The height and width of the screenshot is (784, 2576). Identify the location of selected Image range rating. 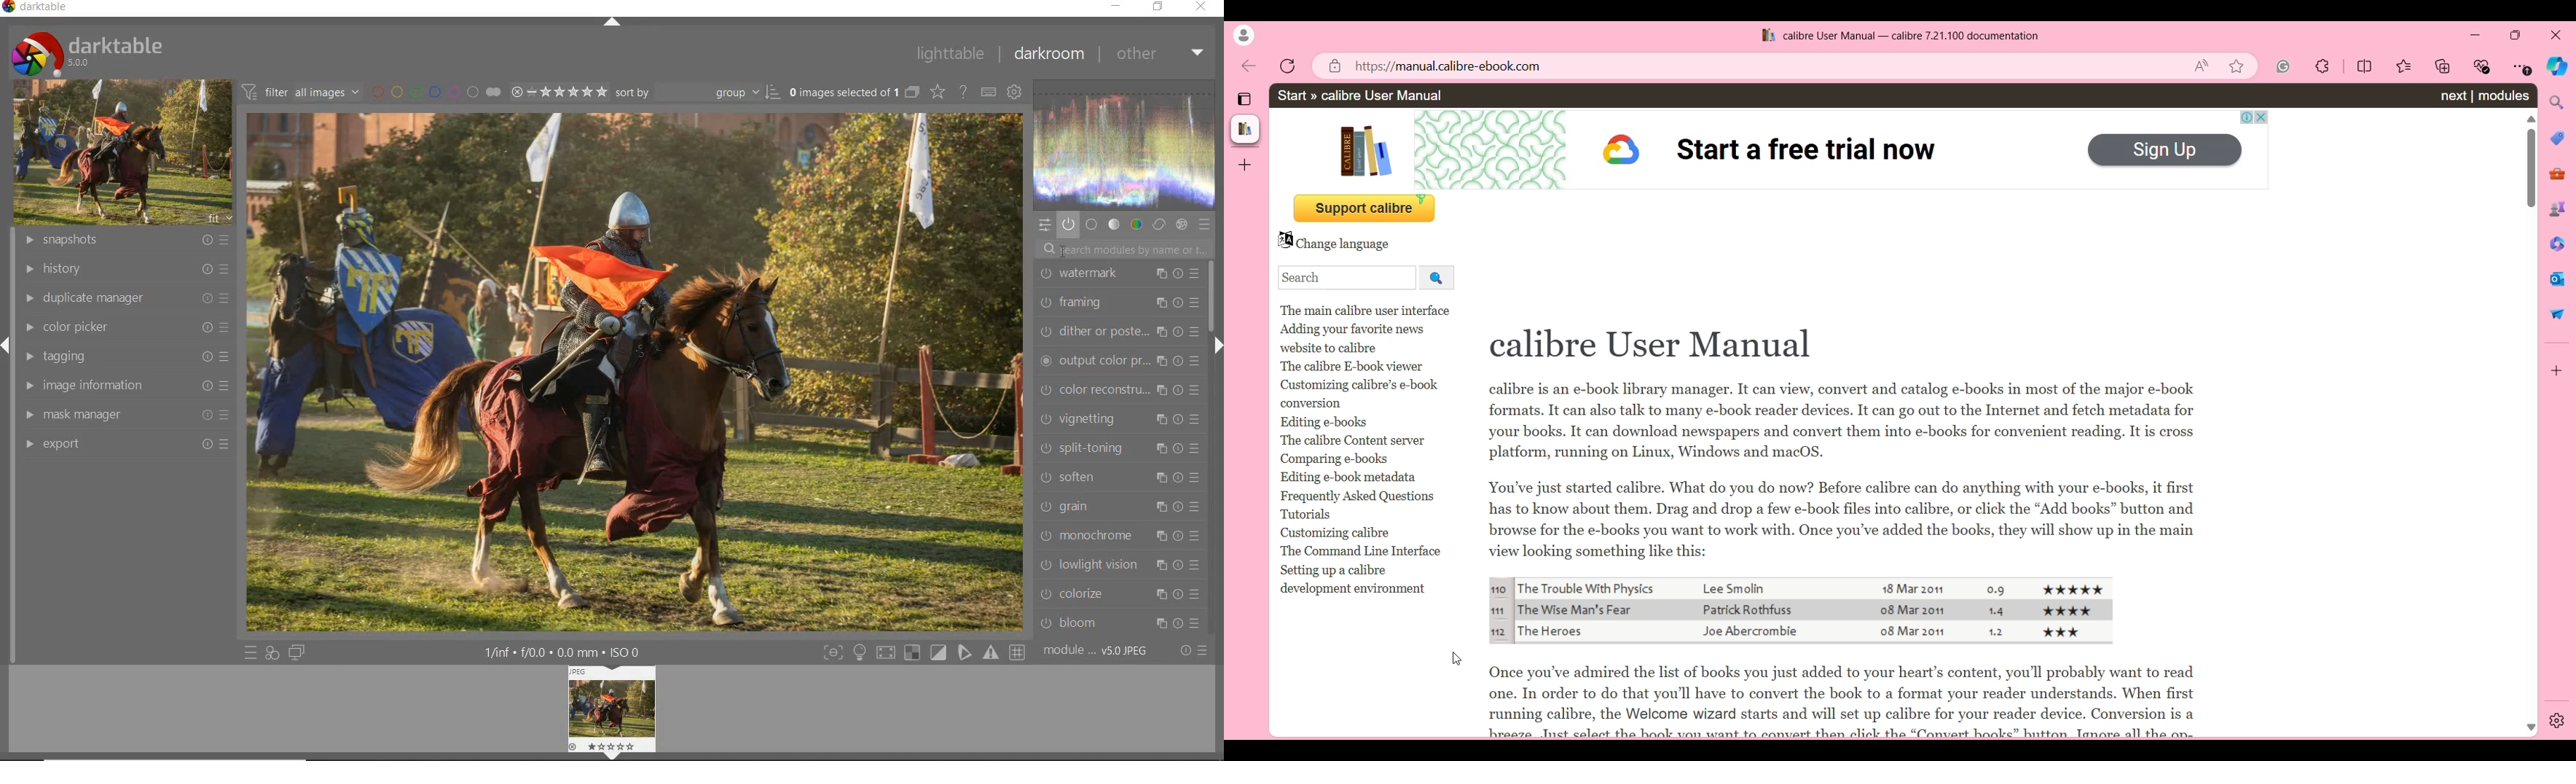
(558, 91).